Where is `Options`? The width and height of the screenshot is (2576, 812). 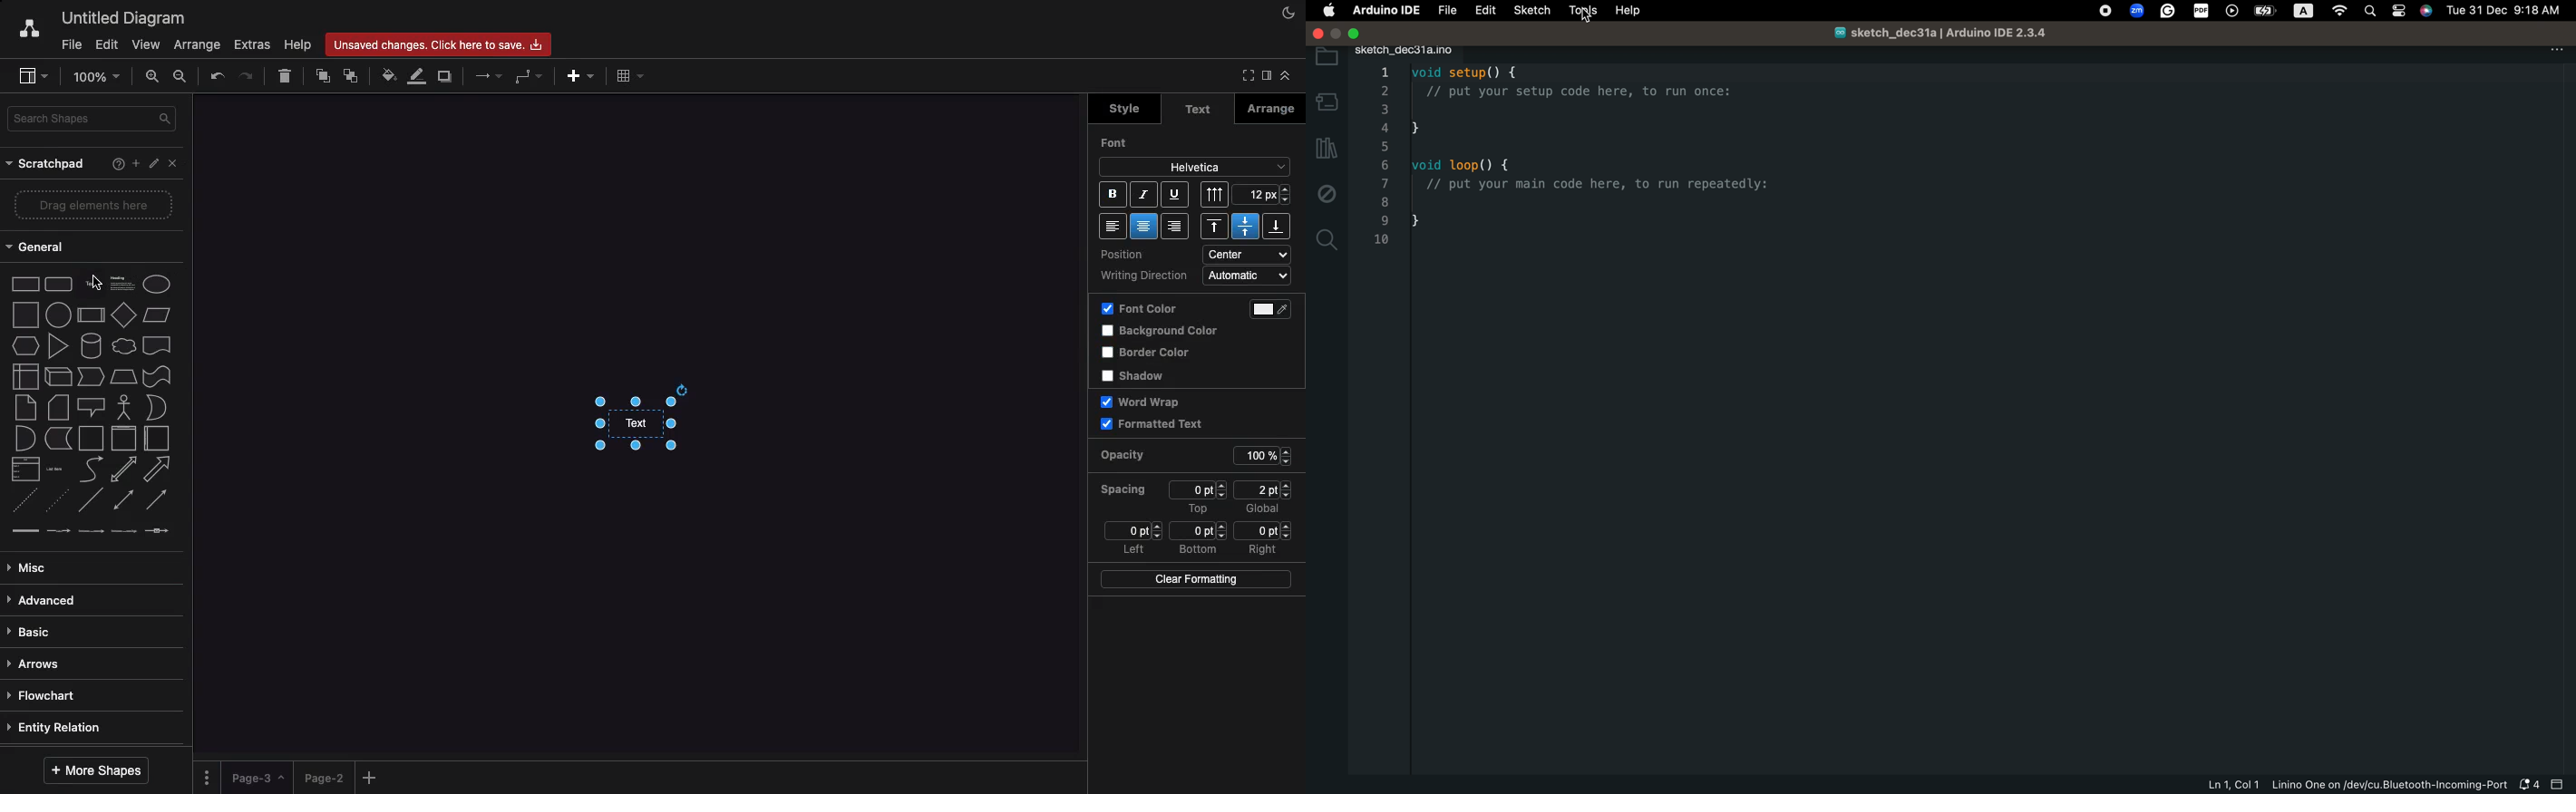
Options is located at coordinates (209, 777).